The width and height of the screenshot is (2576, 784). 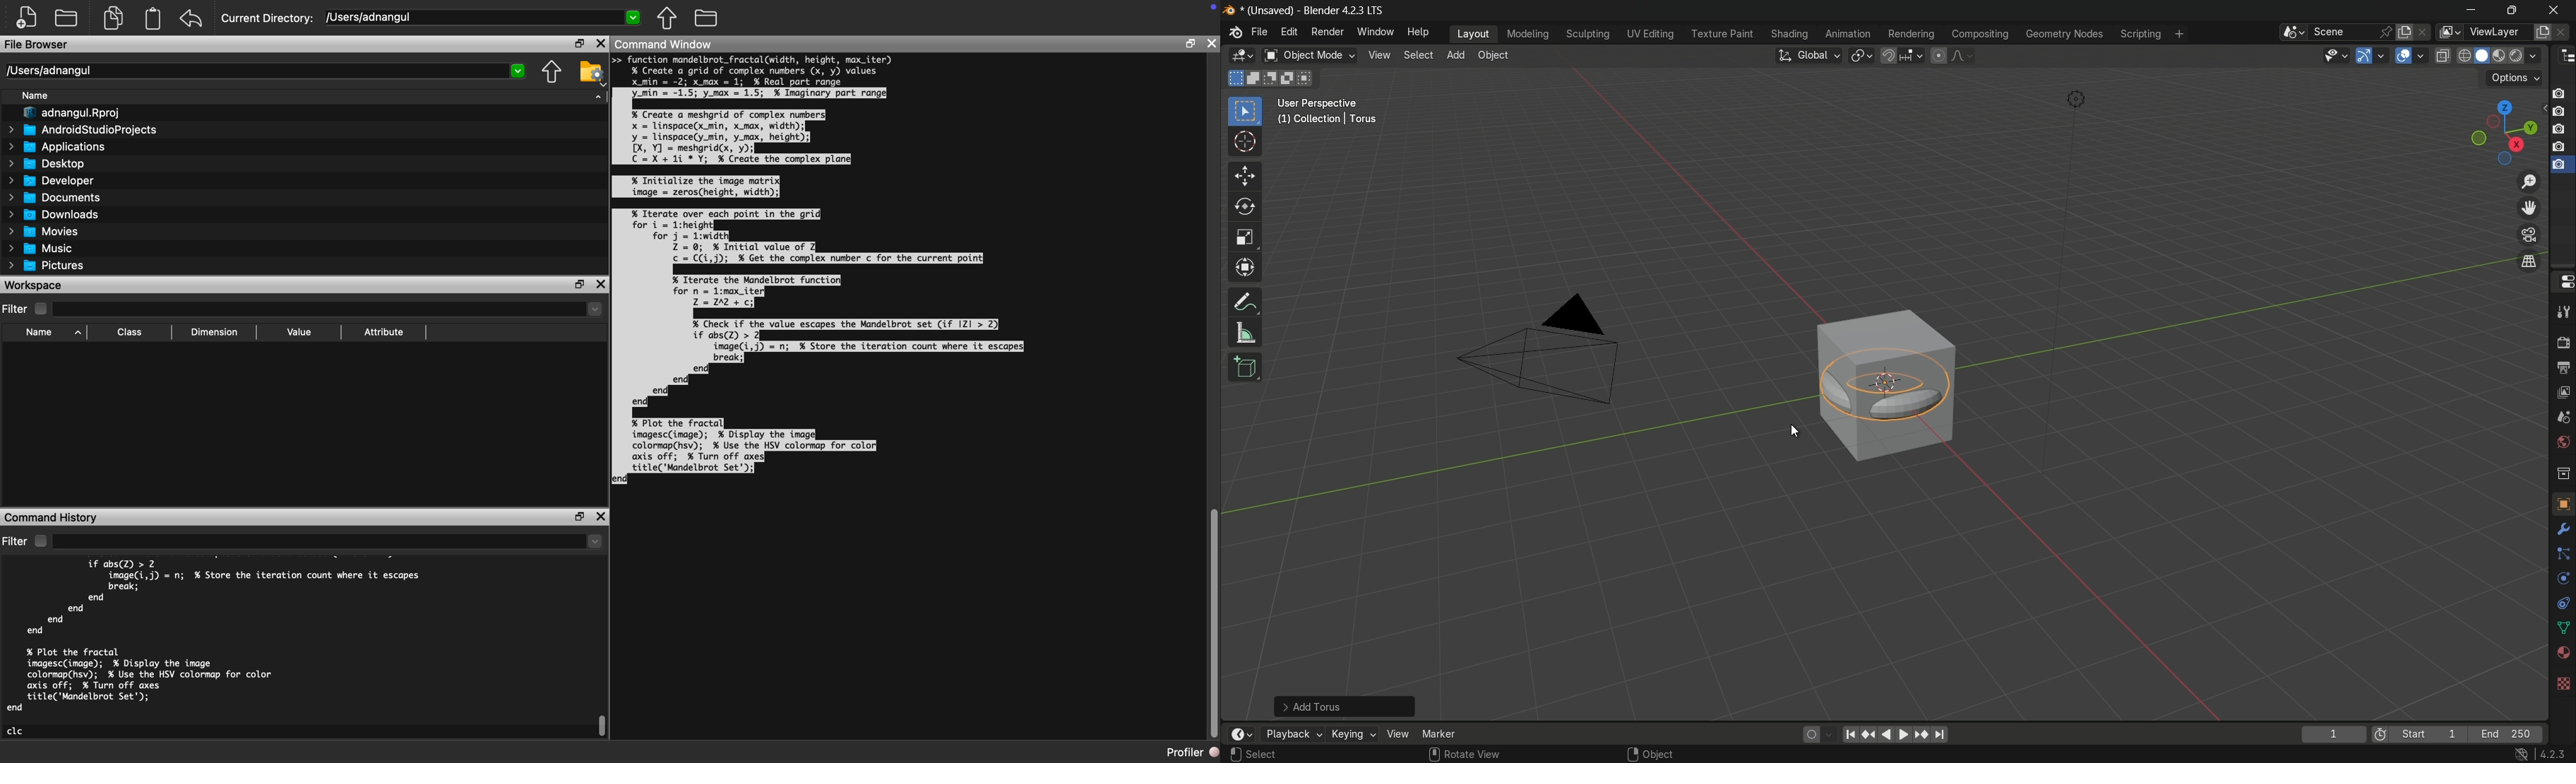 What do you see at coordinates (583, 44) in the screenshot?
I see `Restore Down` at bounding box center [583, 44].